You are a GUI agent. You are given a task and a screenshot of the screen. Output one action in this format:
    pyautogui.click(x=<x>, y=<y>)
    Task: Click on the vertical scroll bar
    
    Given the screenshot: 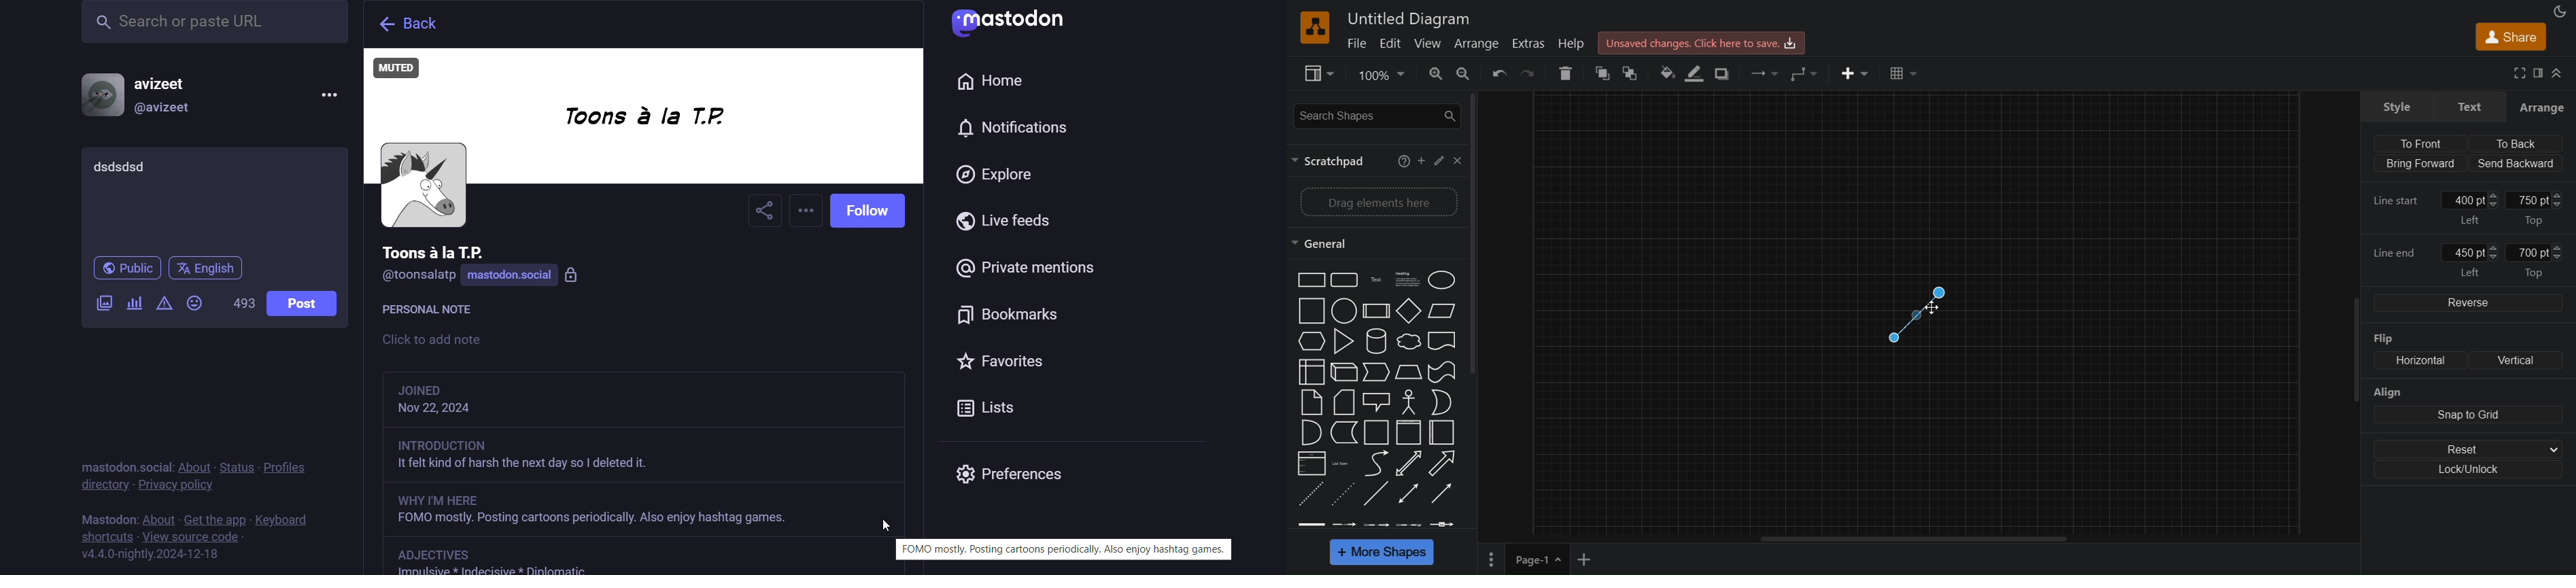 What is the action you would take?
    pyautogui.click(x=1481, y=234)
    